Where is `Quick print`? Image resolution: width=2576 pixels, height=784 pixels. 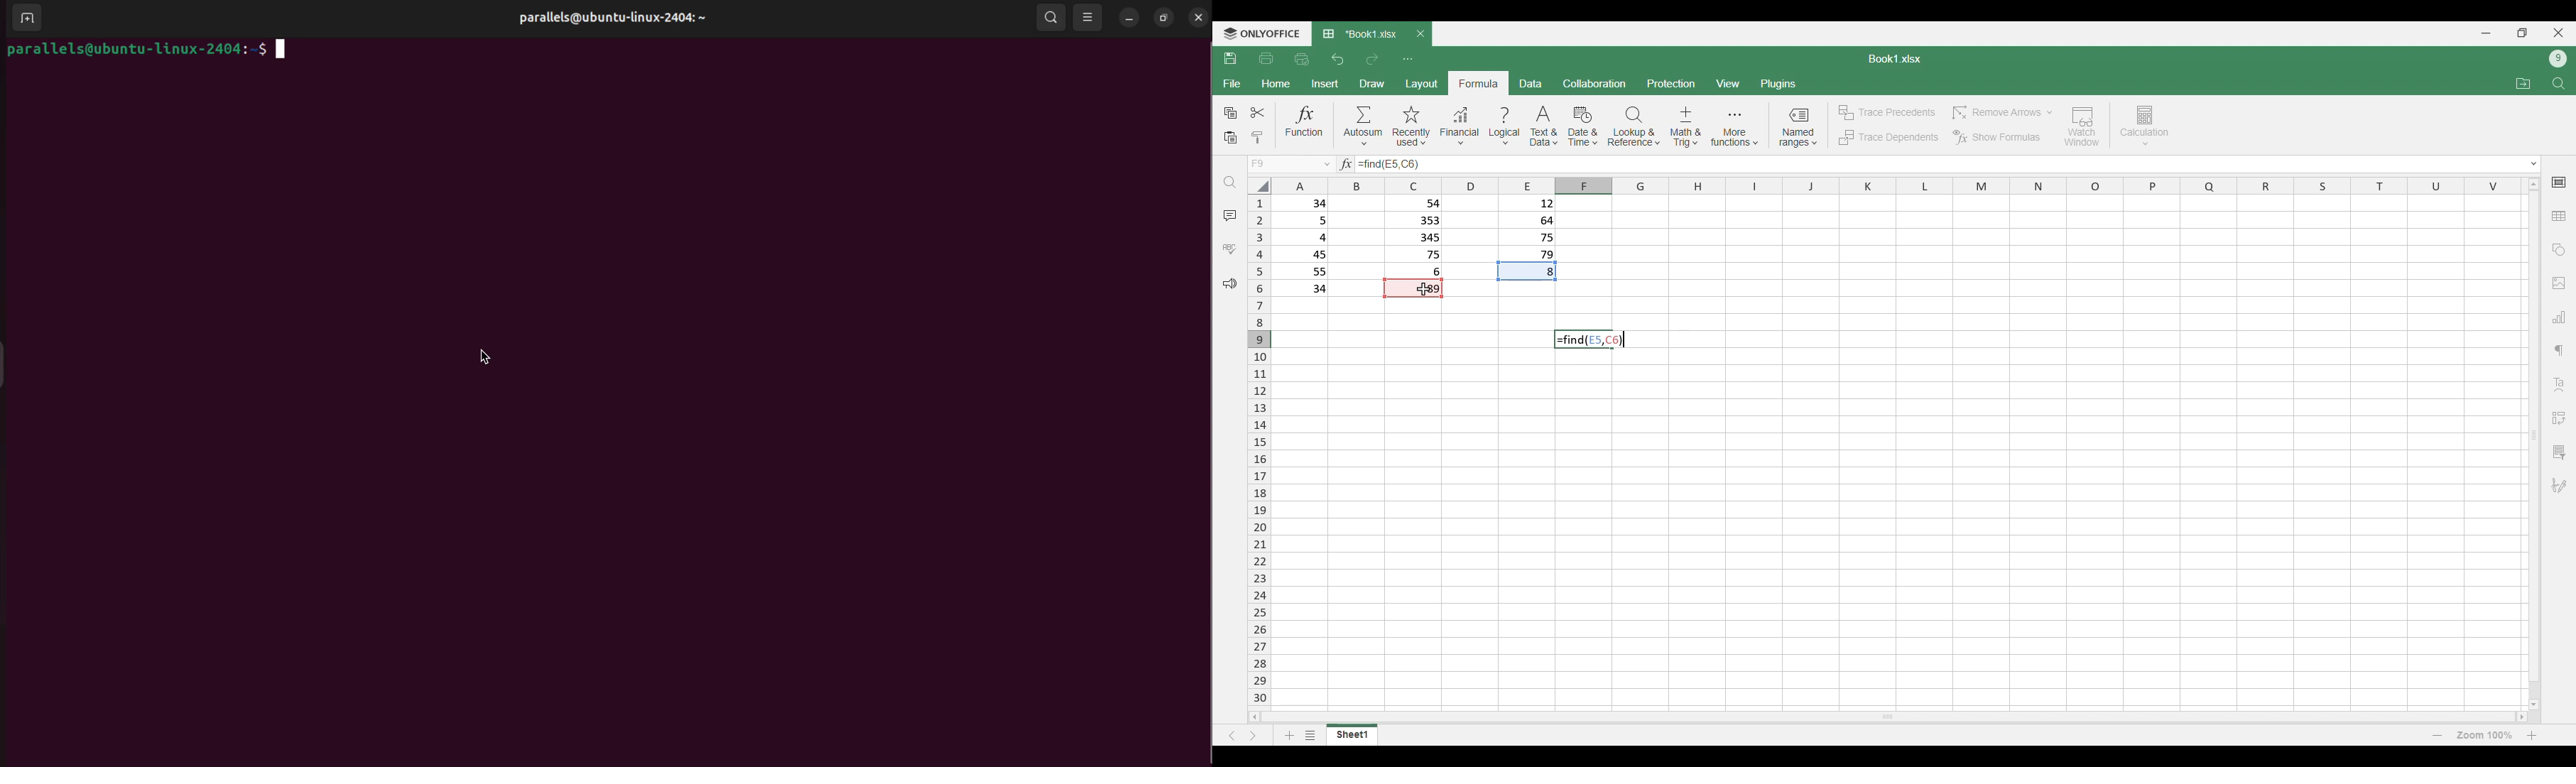 Quick print is located at coordinates (1302, 60).